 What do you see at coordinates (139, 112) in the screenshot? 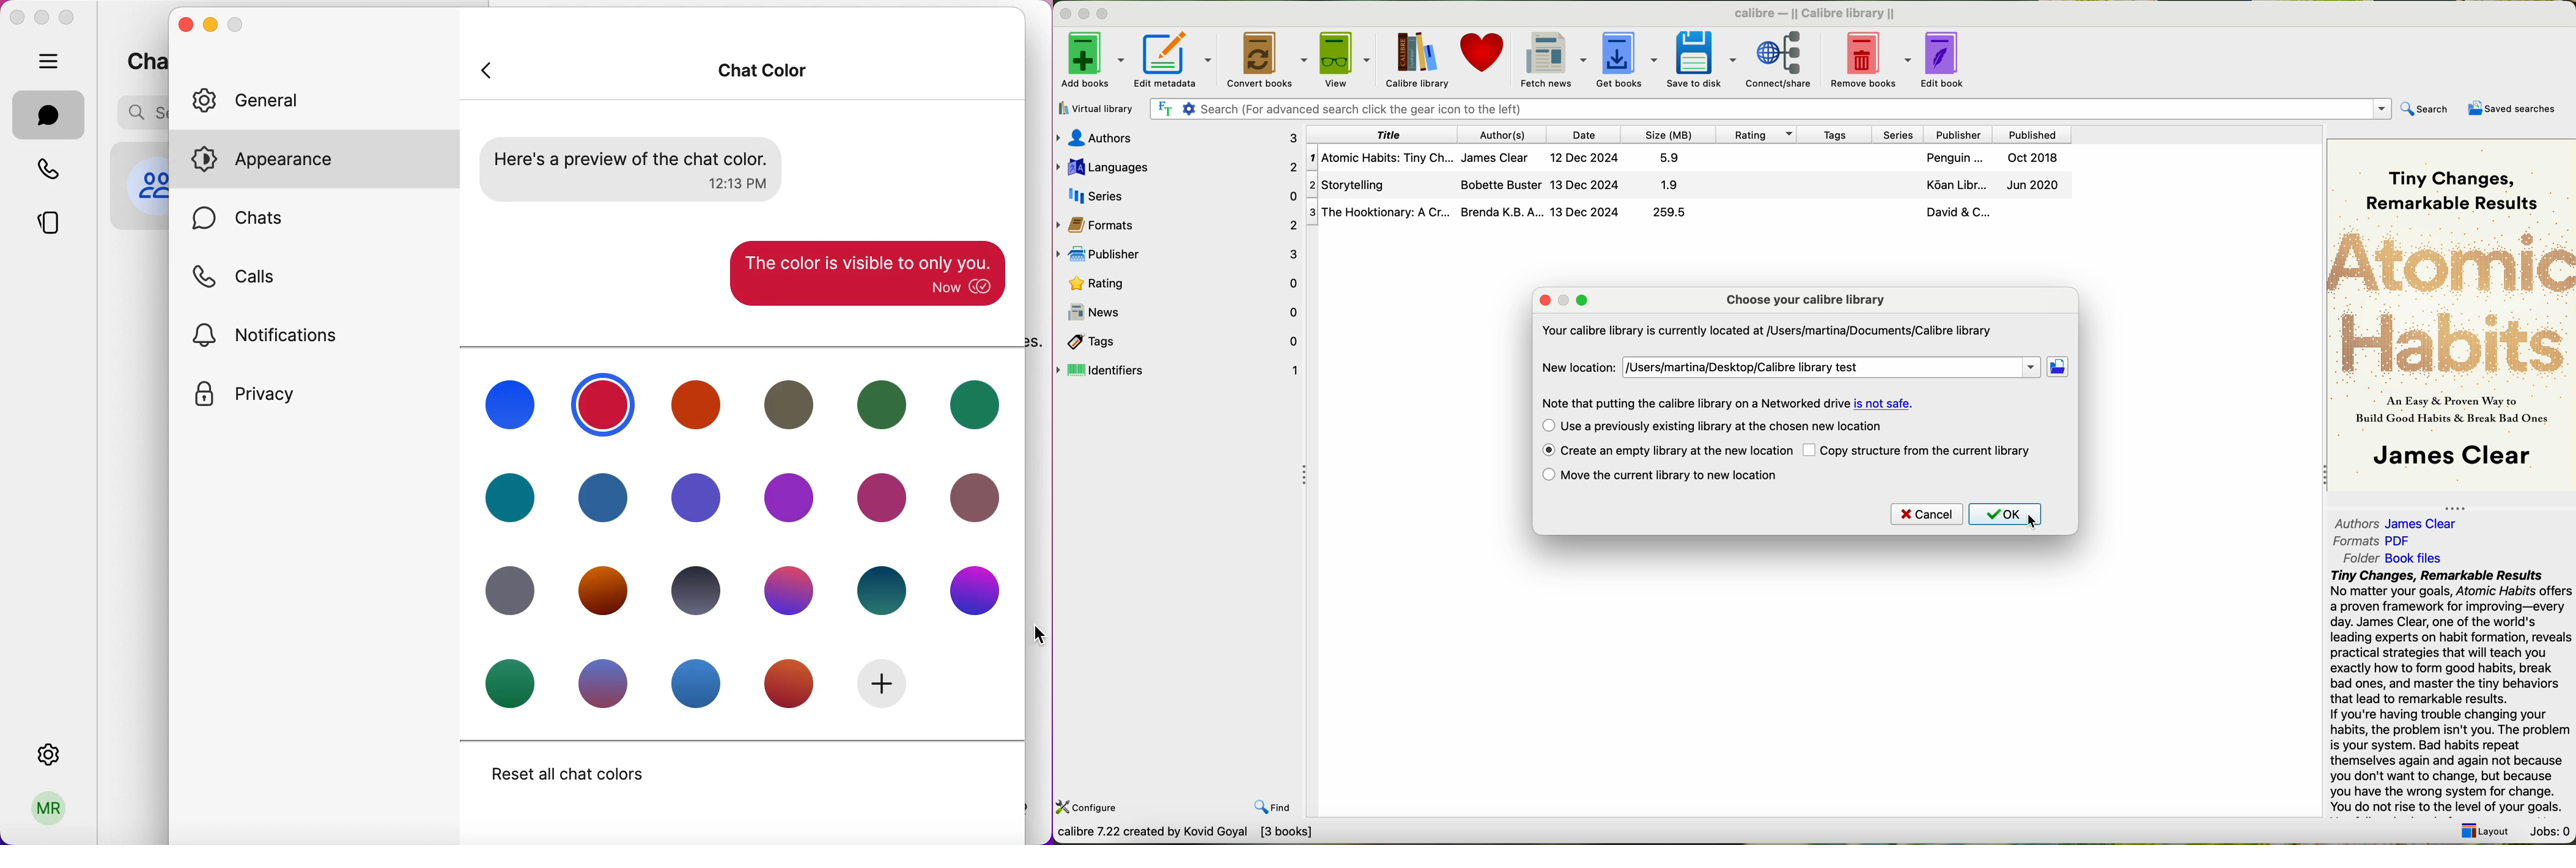
I see `search bar` at bounding box center [139, 112].